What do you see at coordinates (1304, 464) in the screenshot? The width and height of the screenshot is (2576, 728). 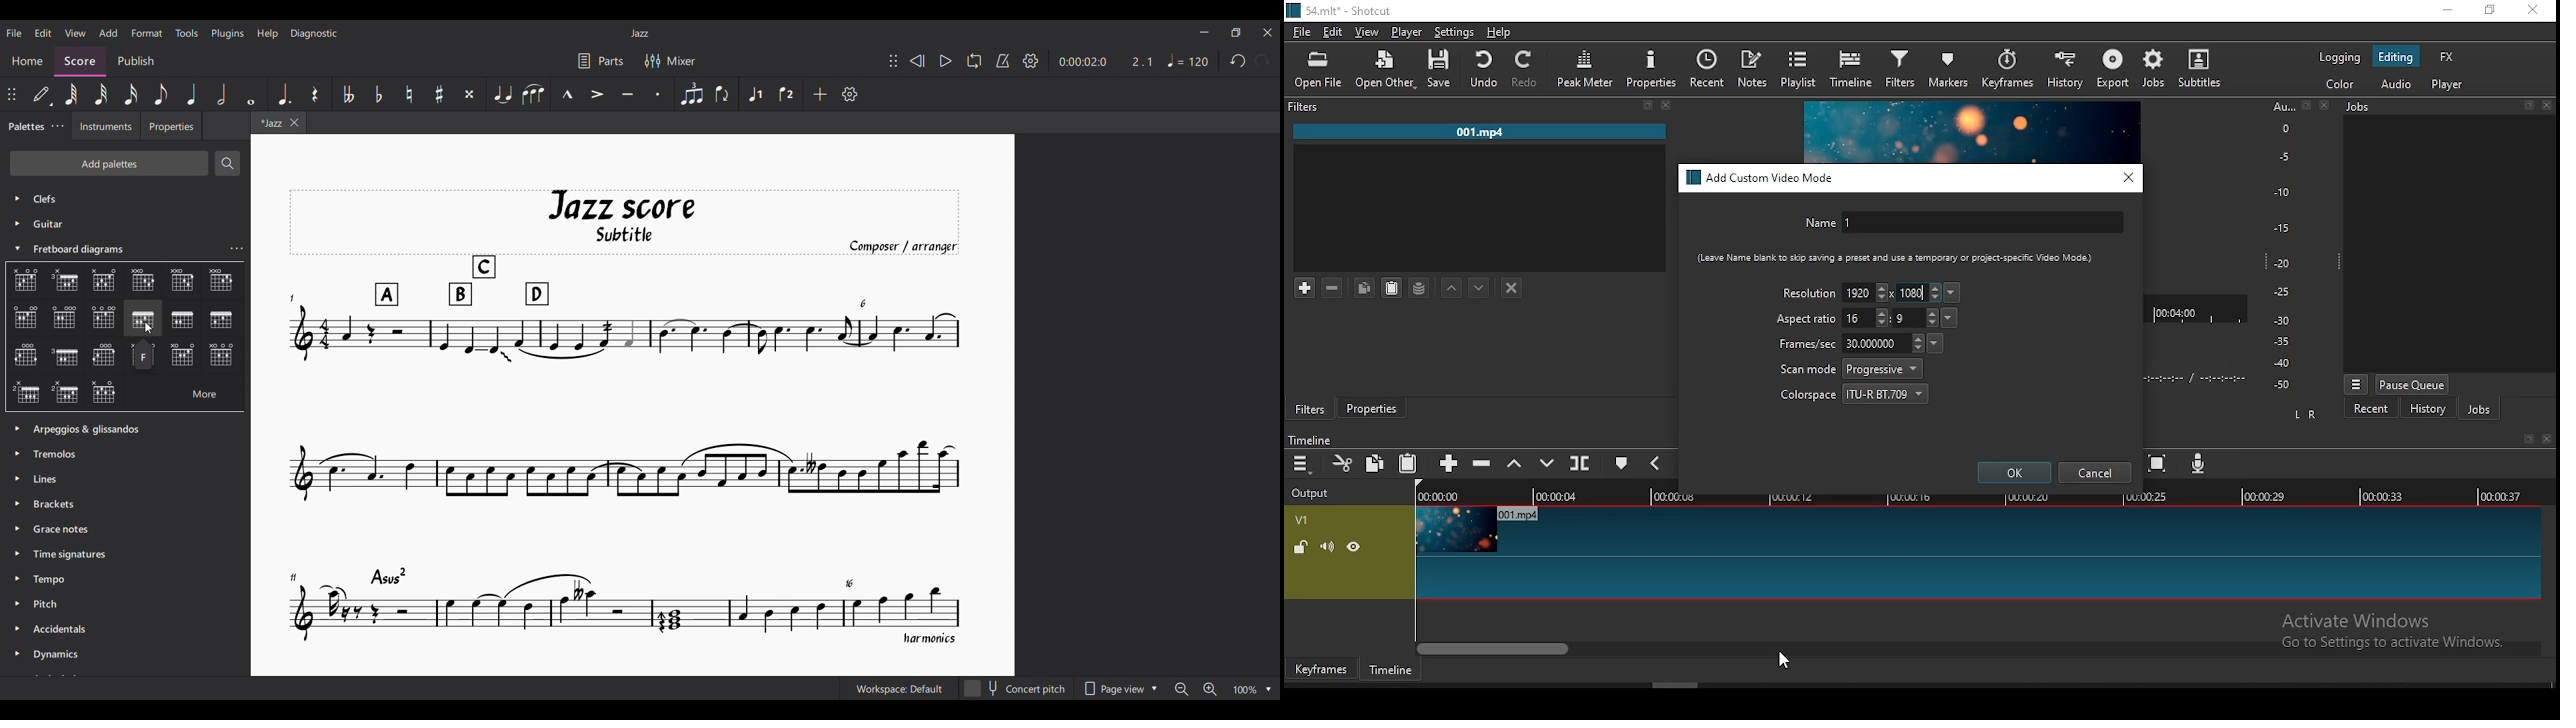 I see `timeline menu` at bounding box center [1304, 464].